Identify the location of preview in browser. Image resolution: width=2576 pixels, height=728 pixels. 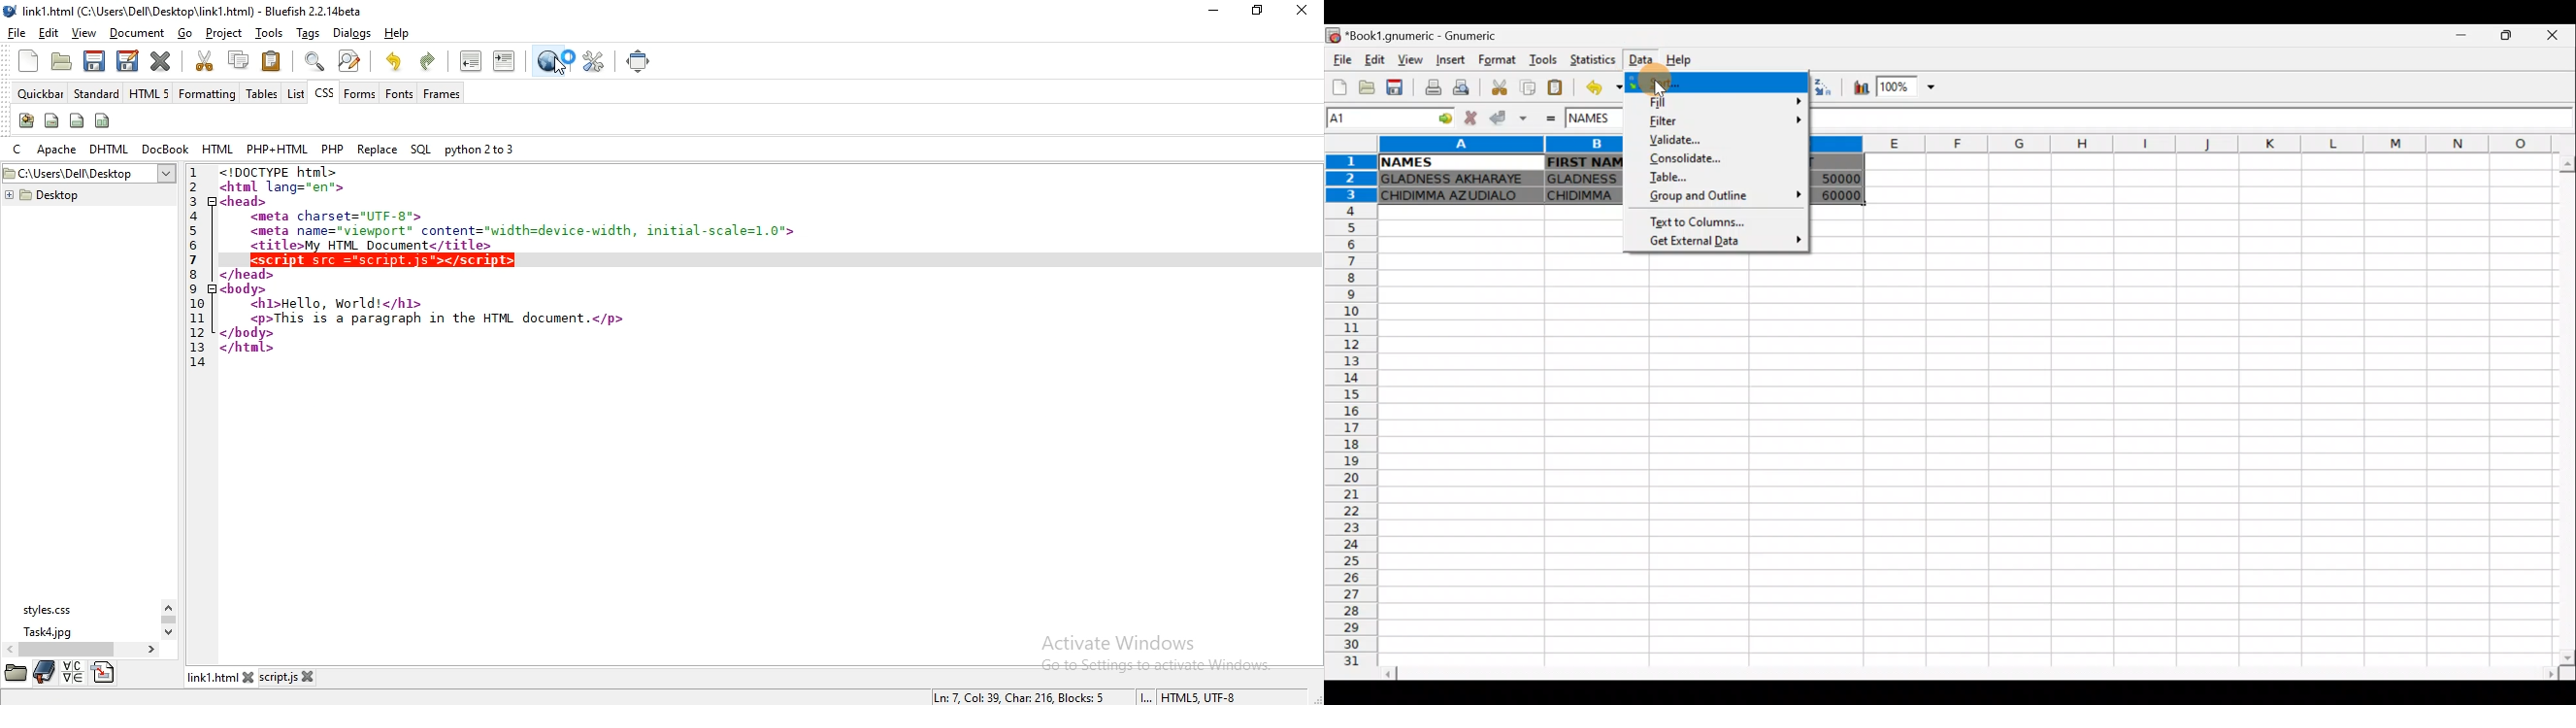
(549, 60).